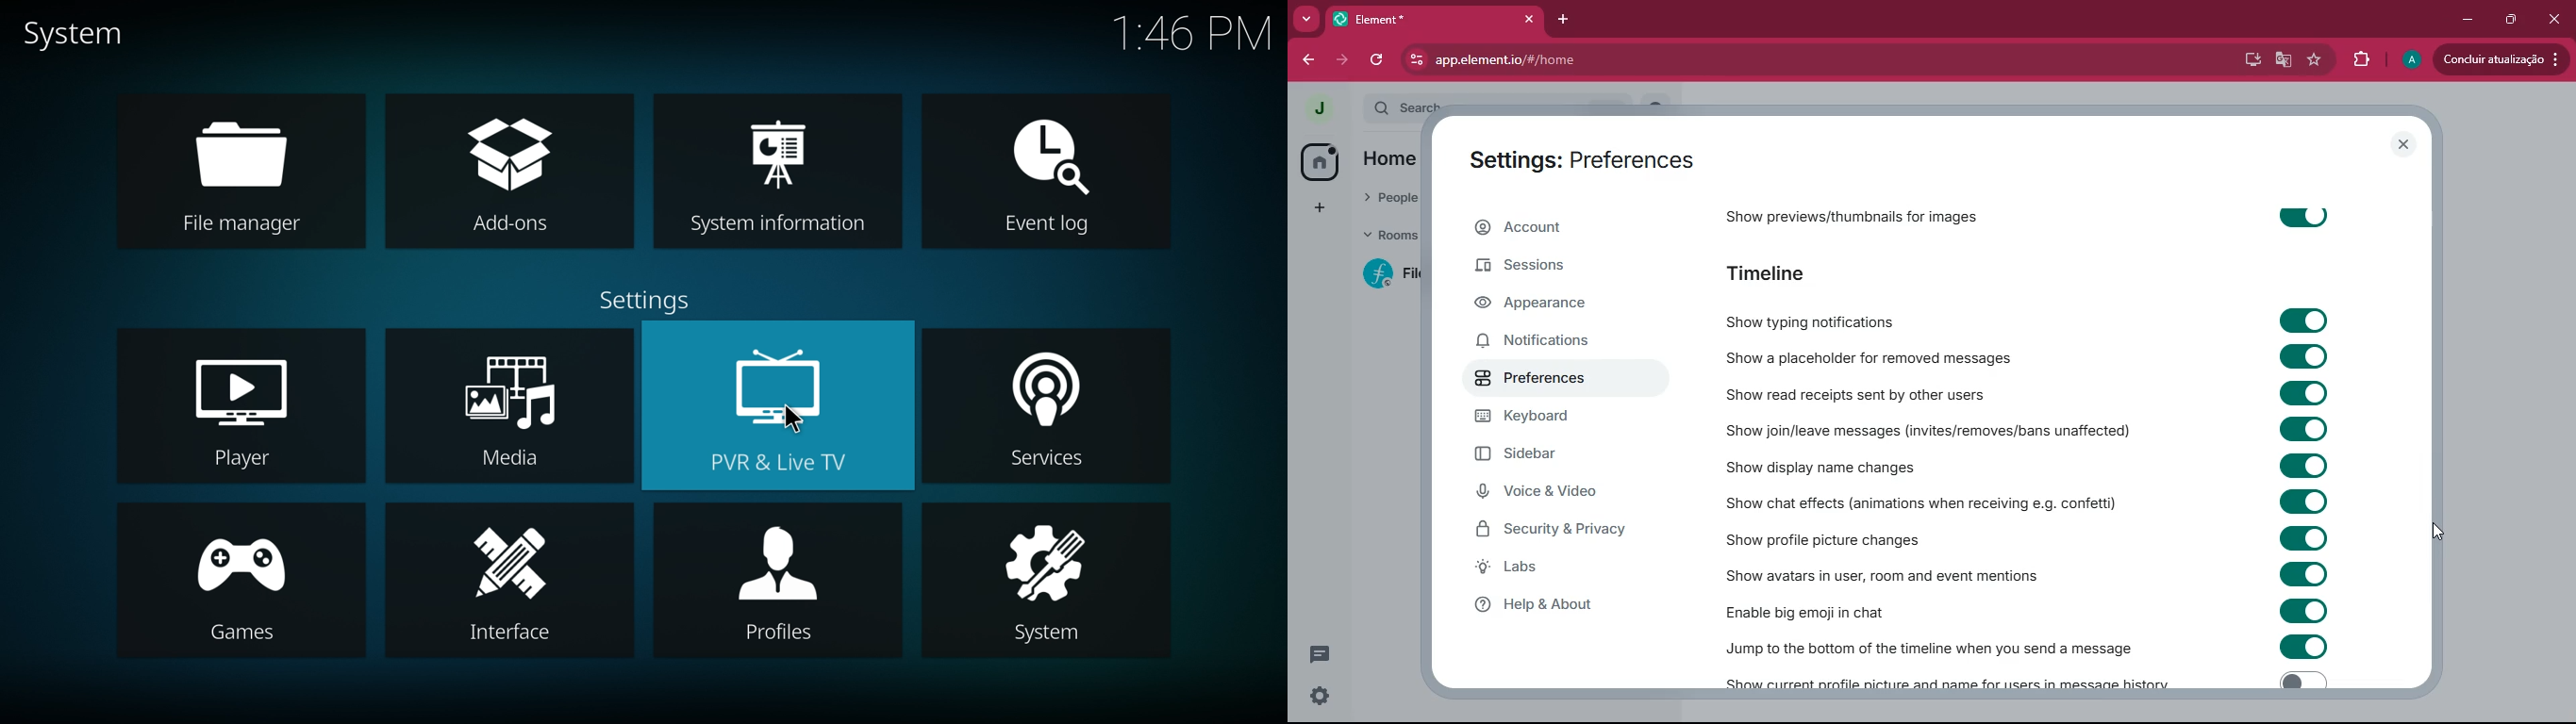 The width and height of the screenshot is (2576, 728). I want to click on system info, so click(777, 169).